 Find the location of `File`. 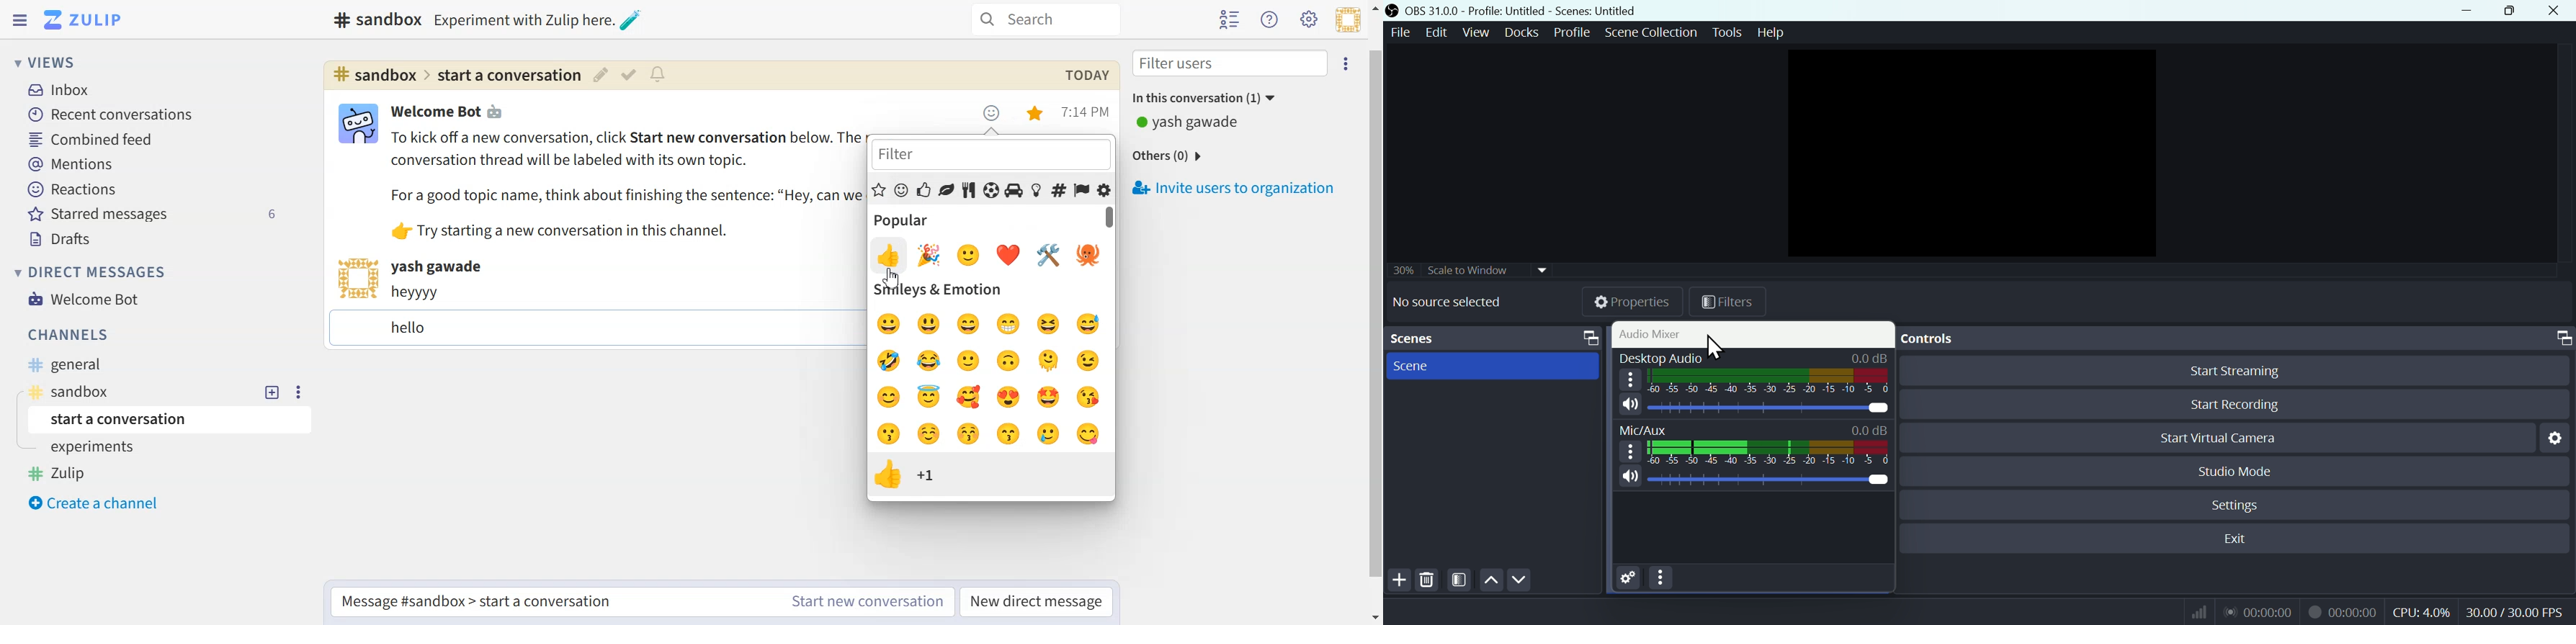

File is located at coordinates (1401, 32).